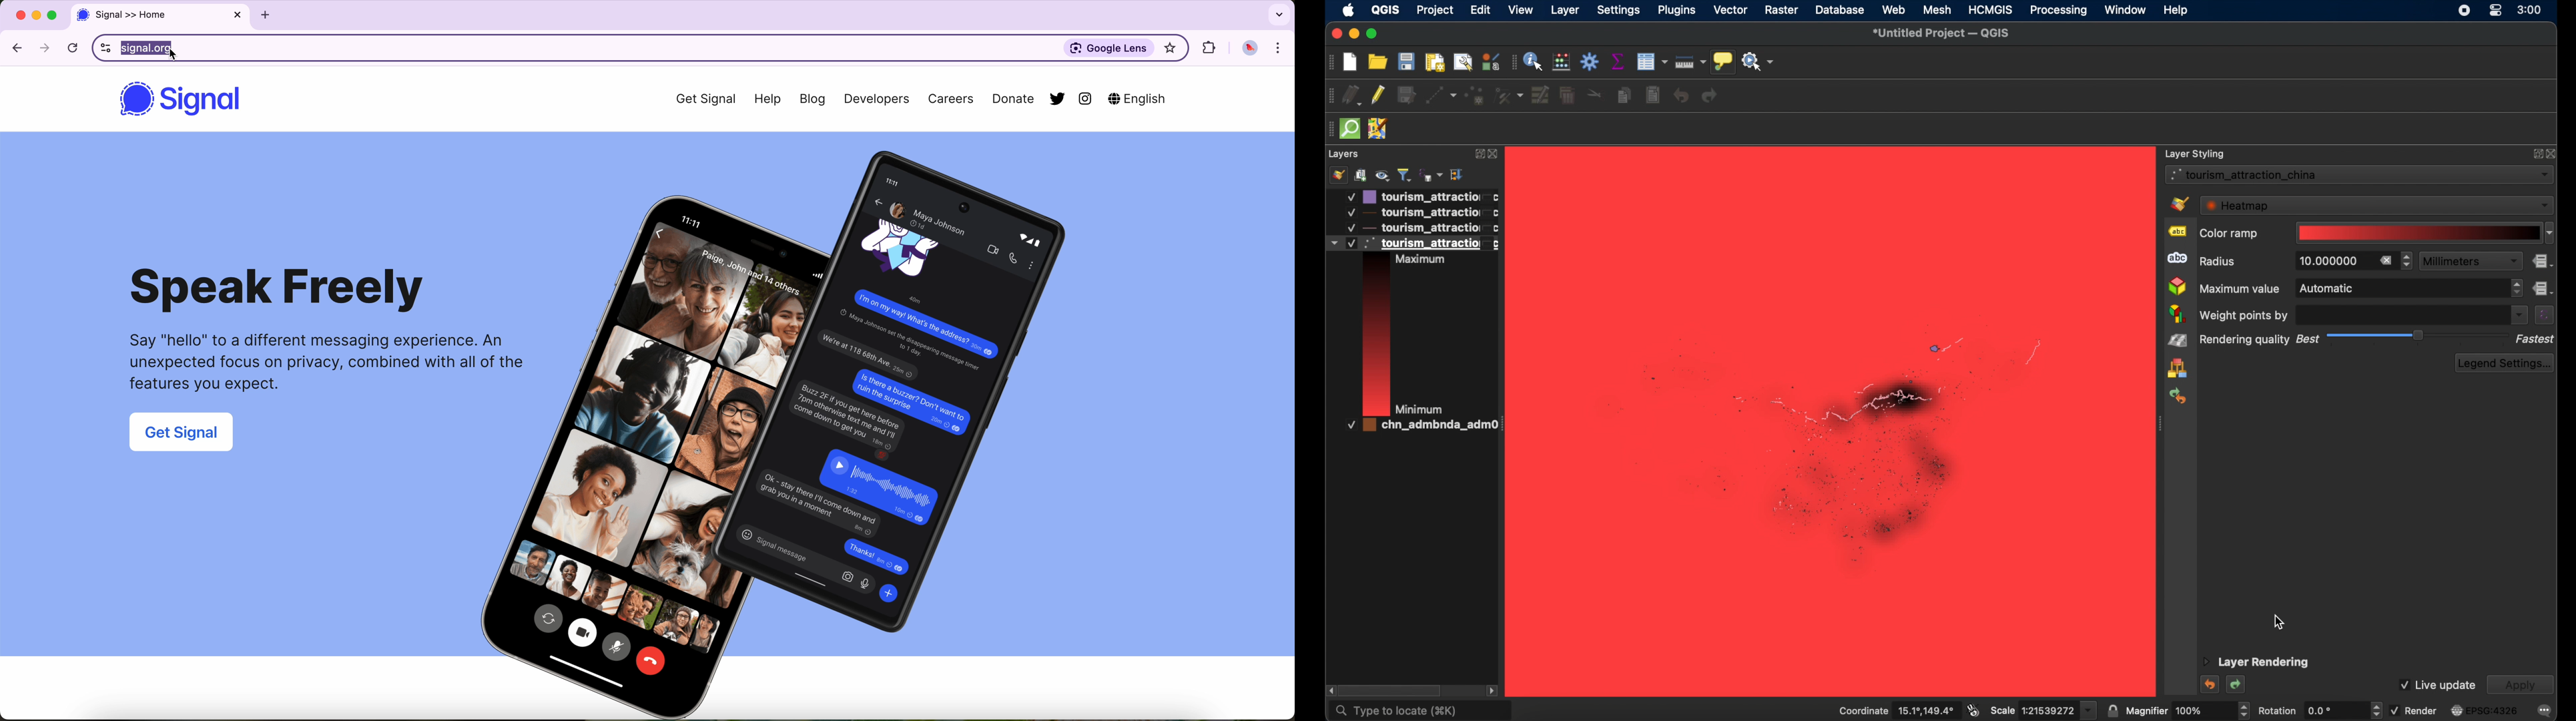  Describe the element at coordinates (2256, 663) in the screenshot. I see `layer rendering` at that location.